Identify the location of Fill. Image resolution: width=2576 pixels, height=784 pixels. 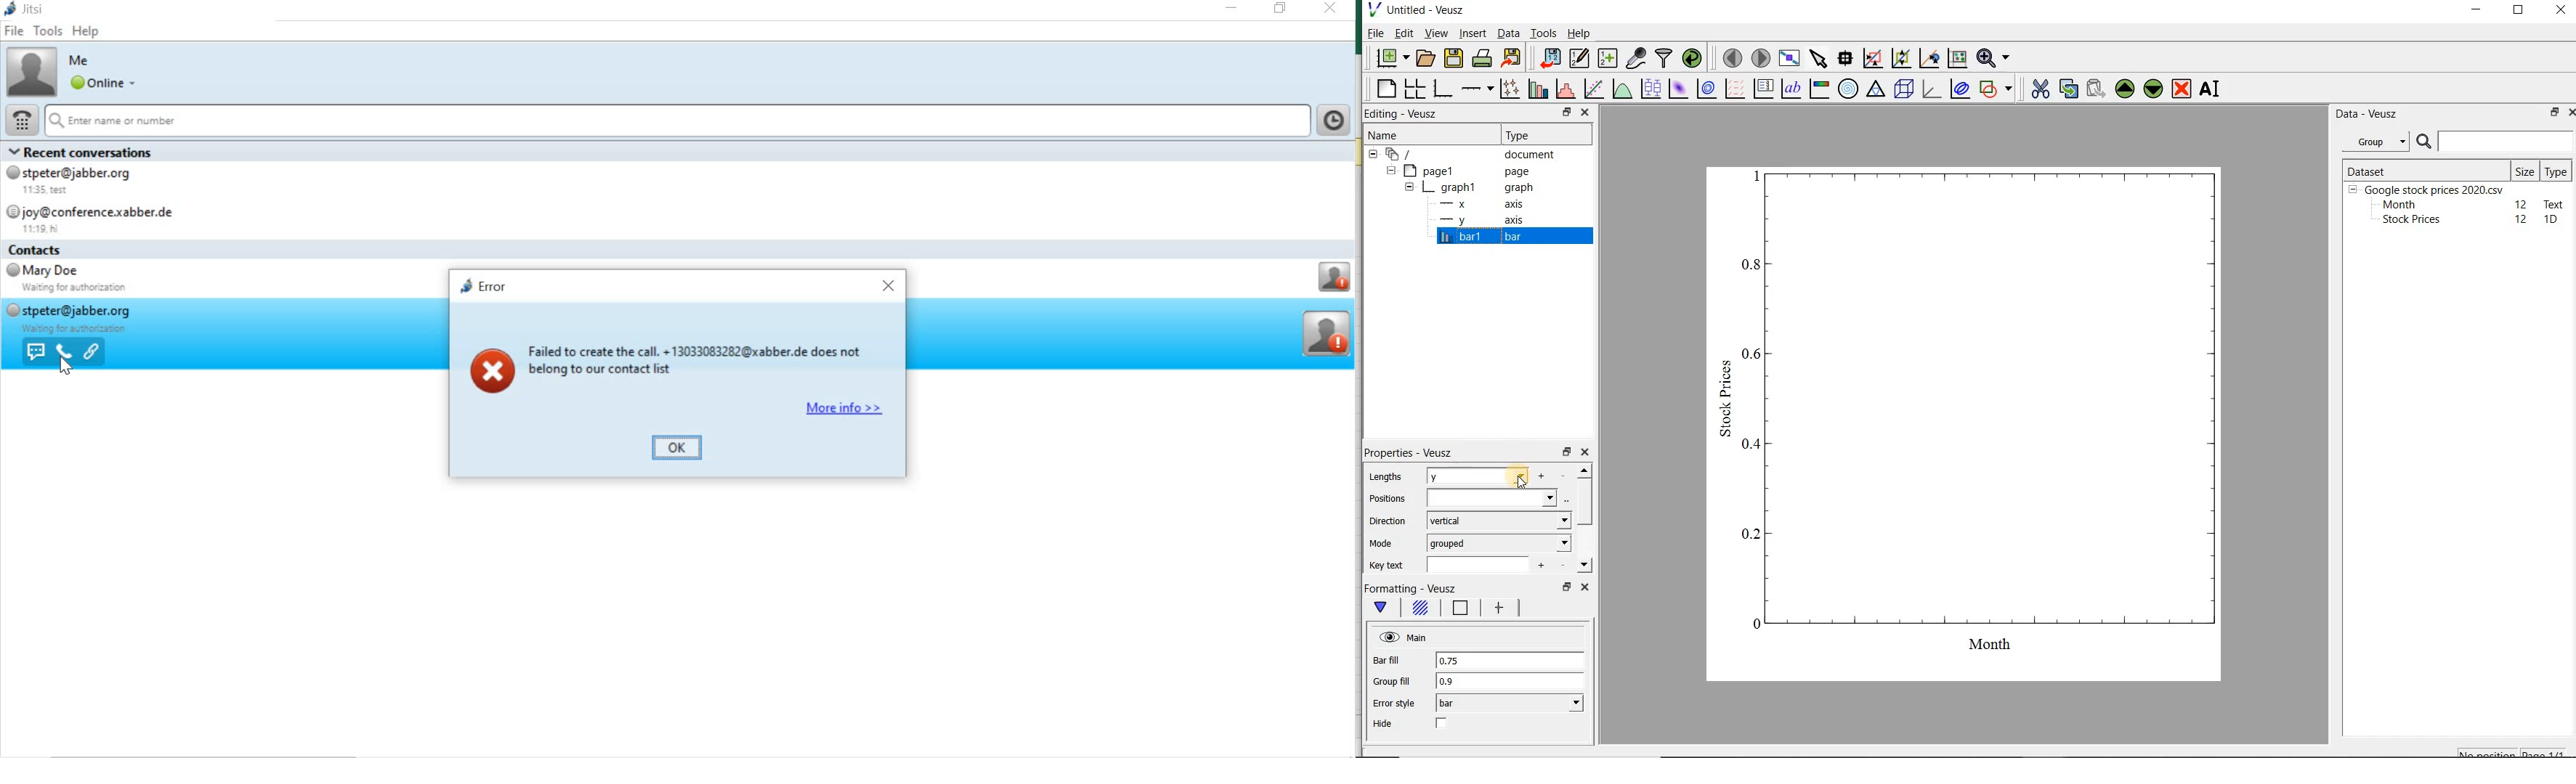
(1422, 608).